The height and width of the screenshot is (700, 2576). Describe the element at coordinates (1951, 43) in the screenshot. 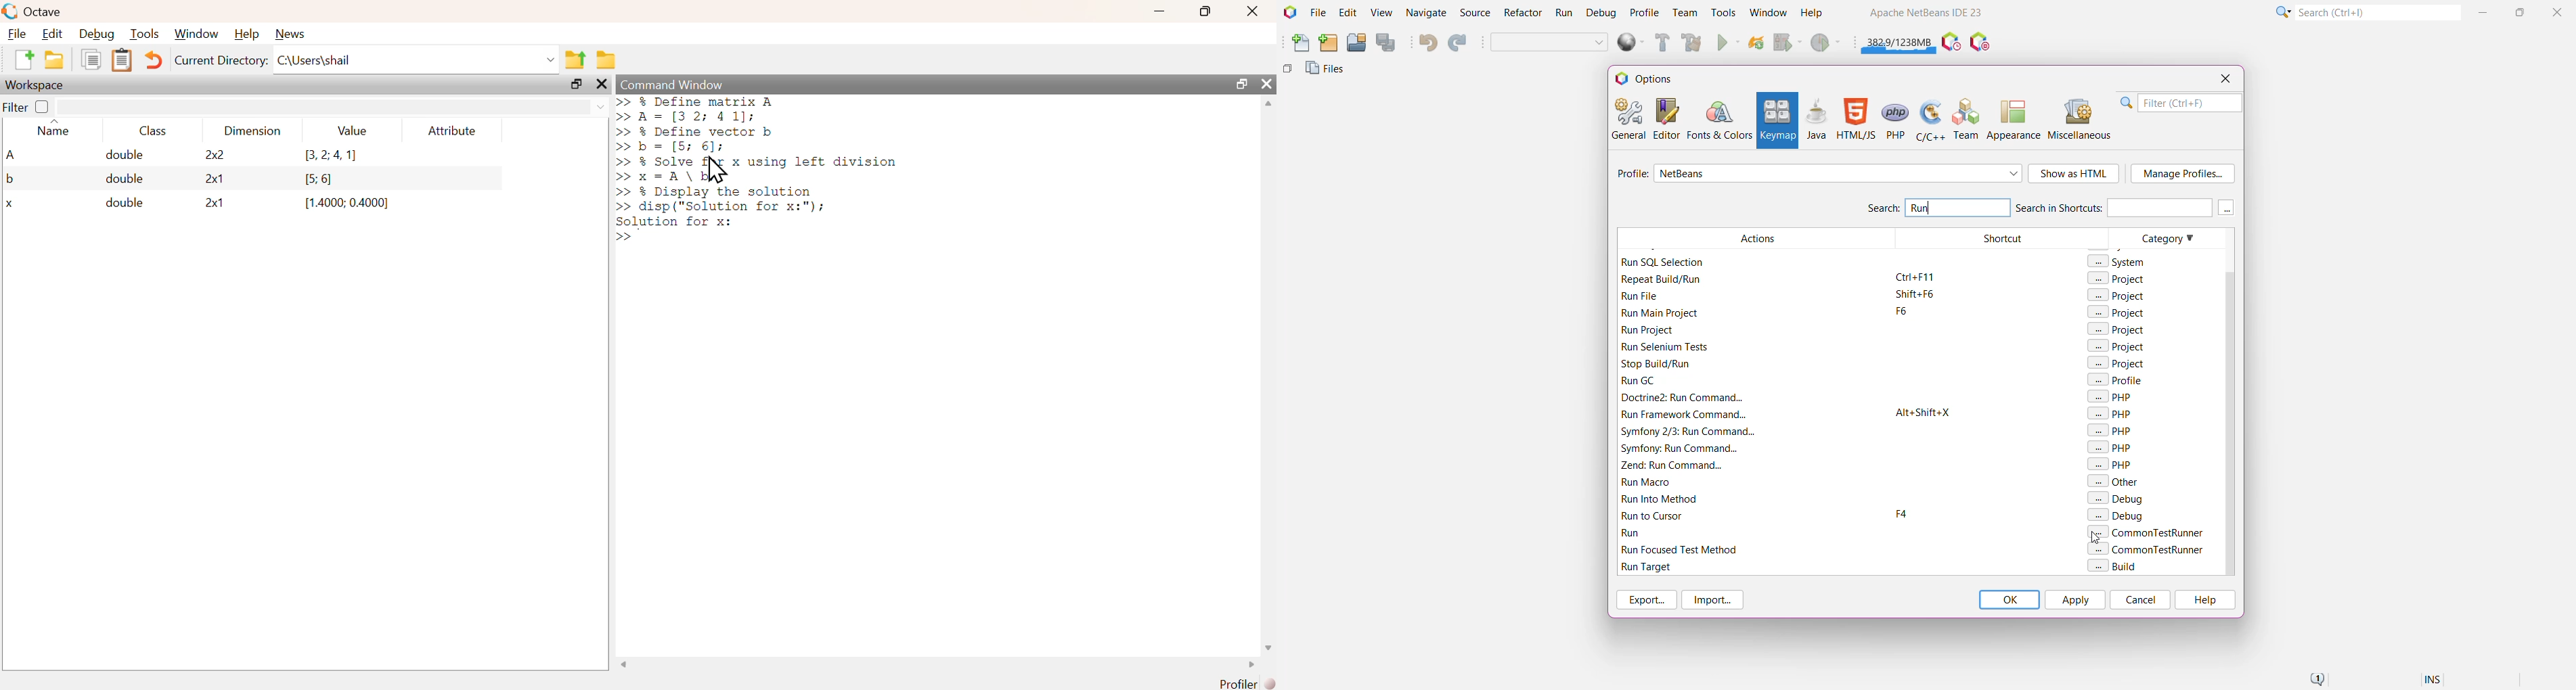

I see `Pause IDE profiling and take a Snapshot` at that location.